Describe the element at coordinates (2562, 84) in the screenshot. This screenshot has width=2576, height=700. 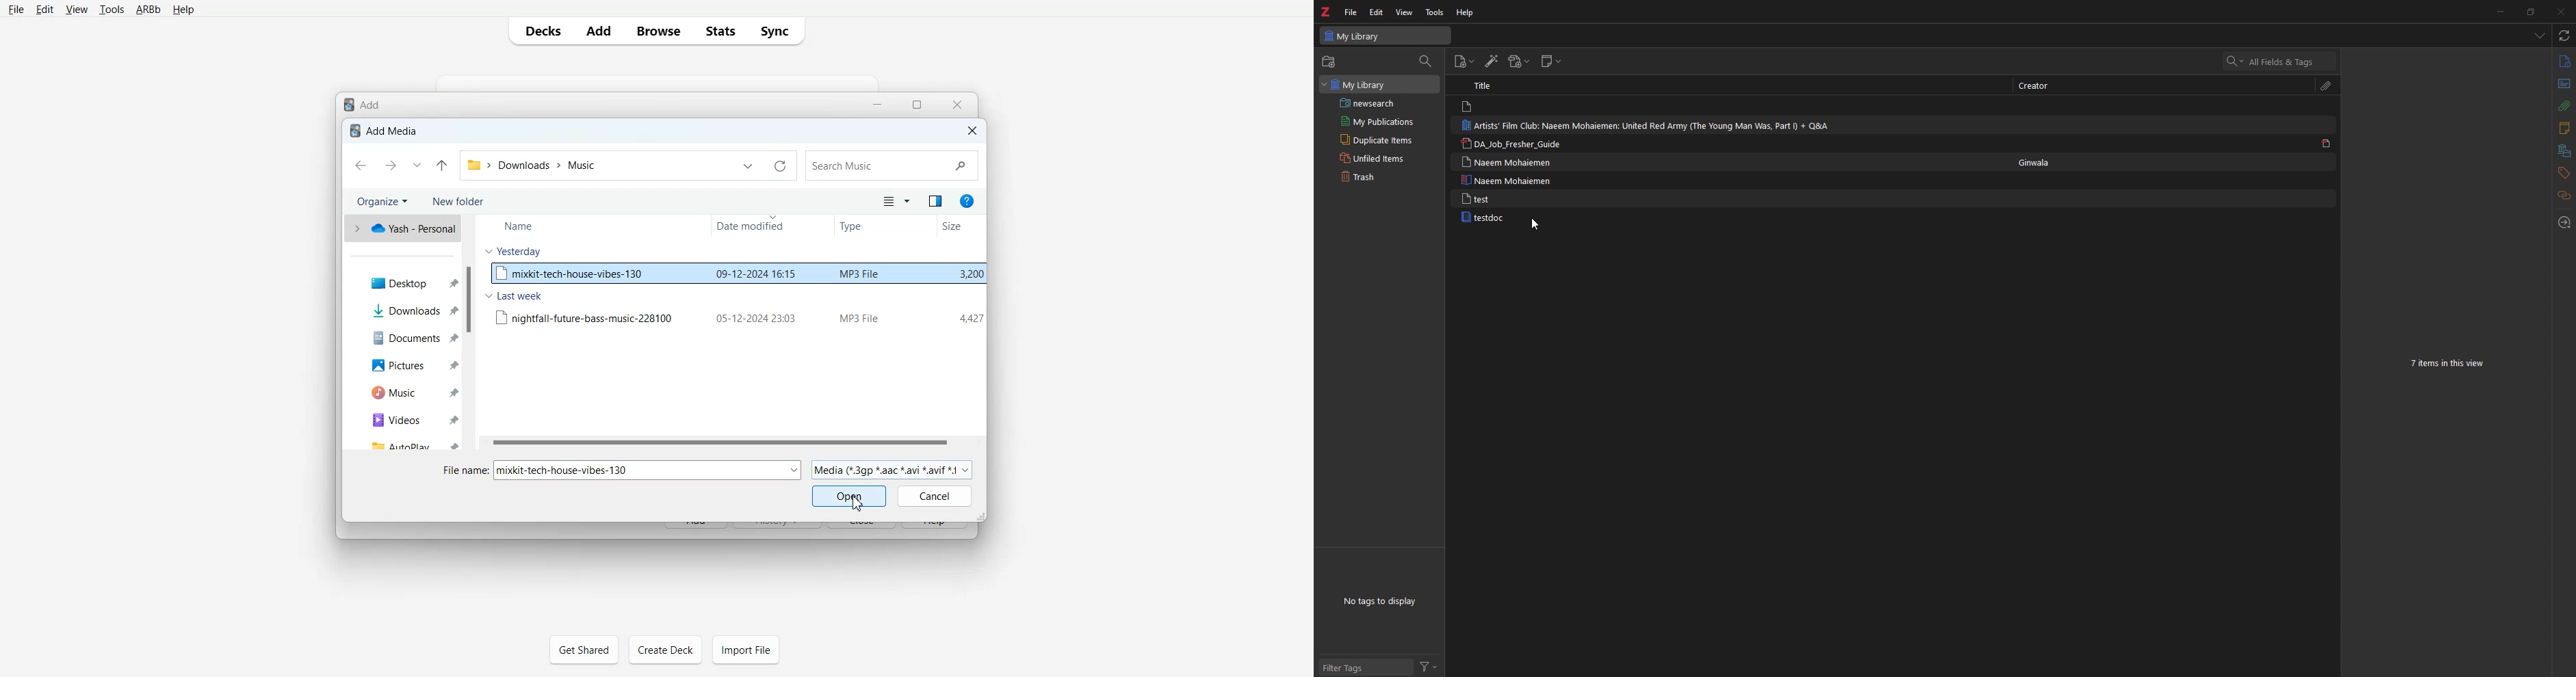
I see `abstract` at that location.